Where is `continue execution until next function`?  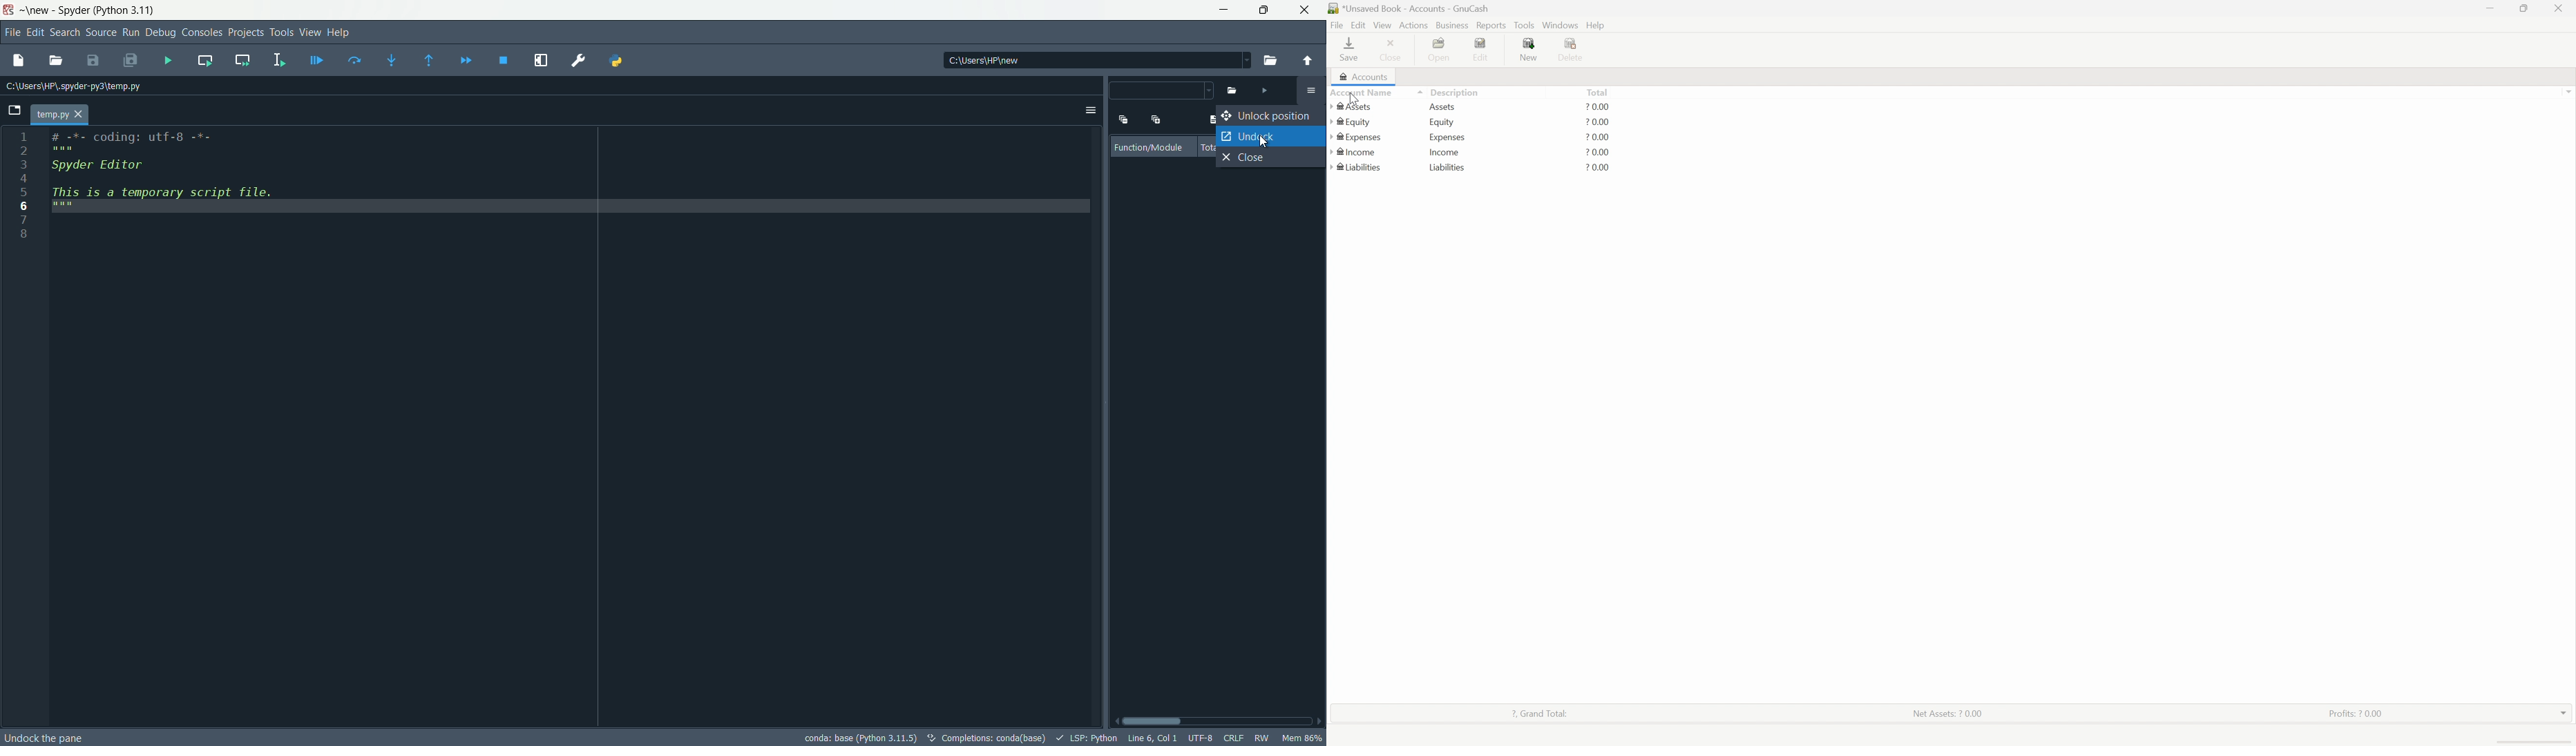
continue execution until next function is located at coordinates (430, 61).